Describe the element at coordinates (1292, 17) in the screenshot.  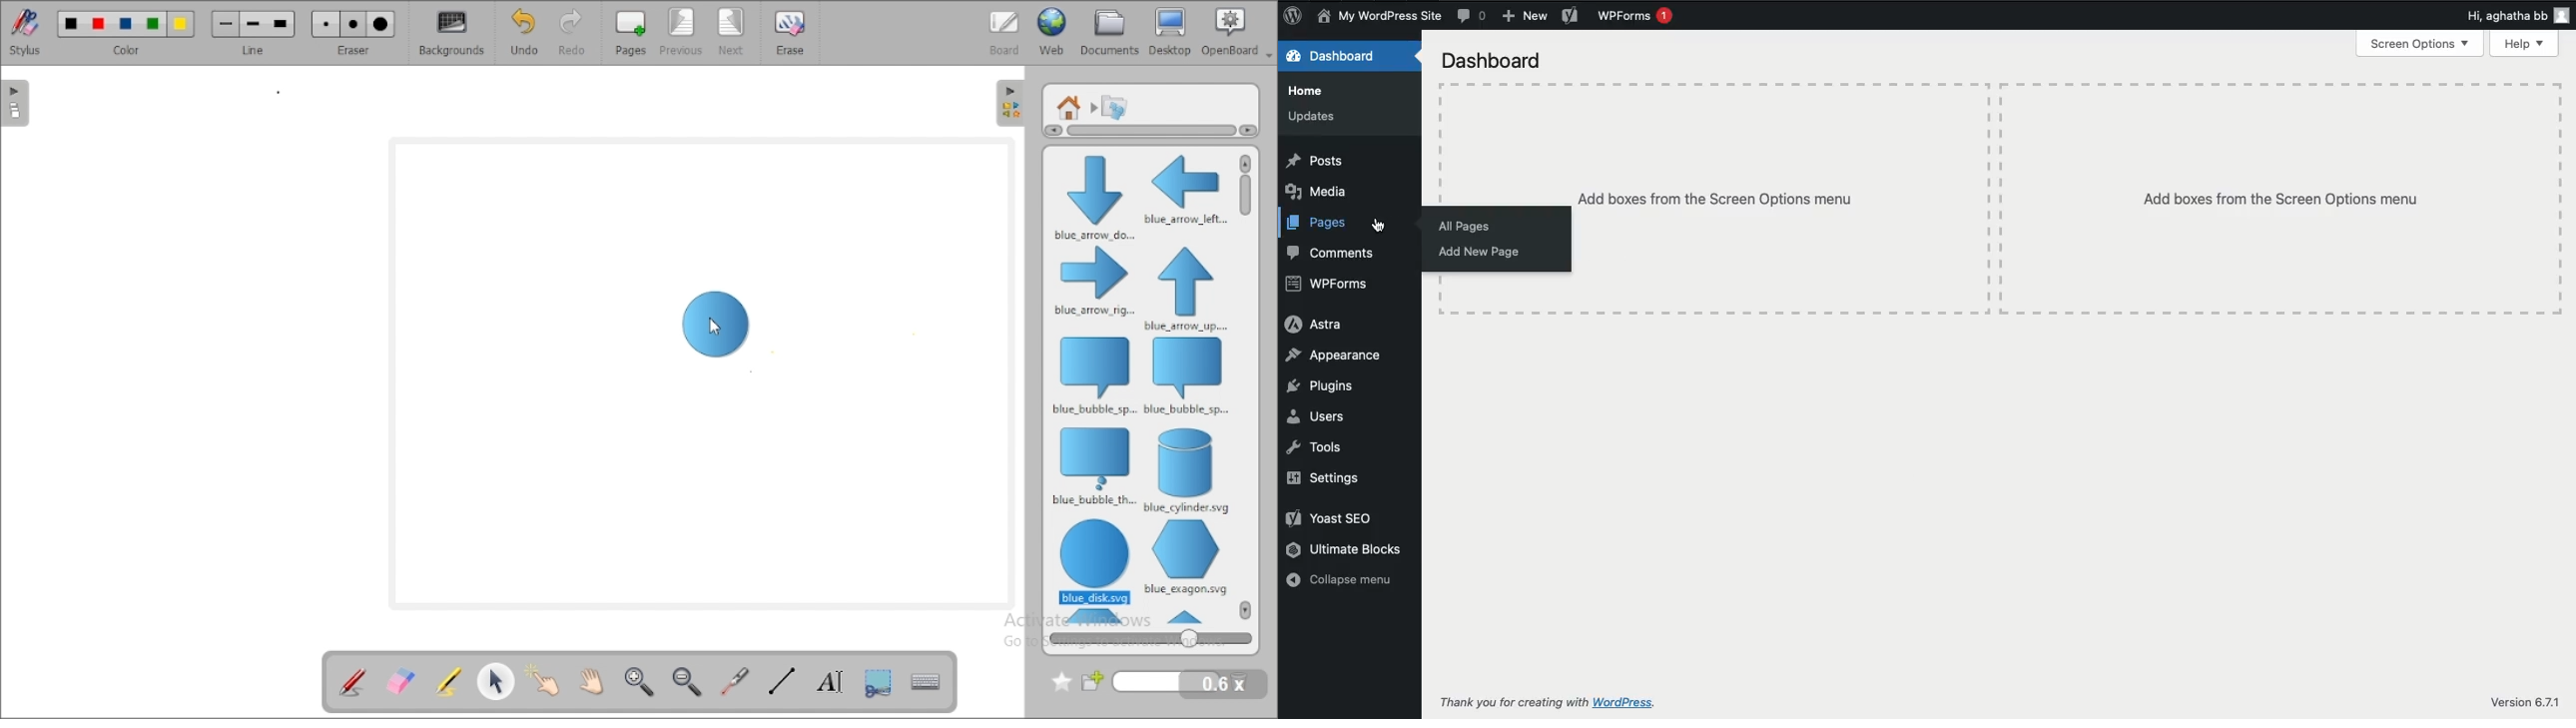
I see `Logo` at that location.